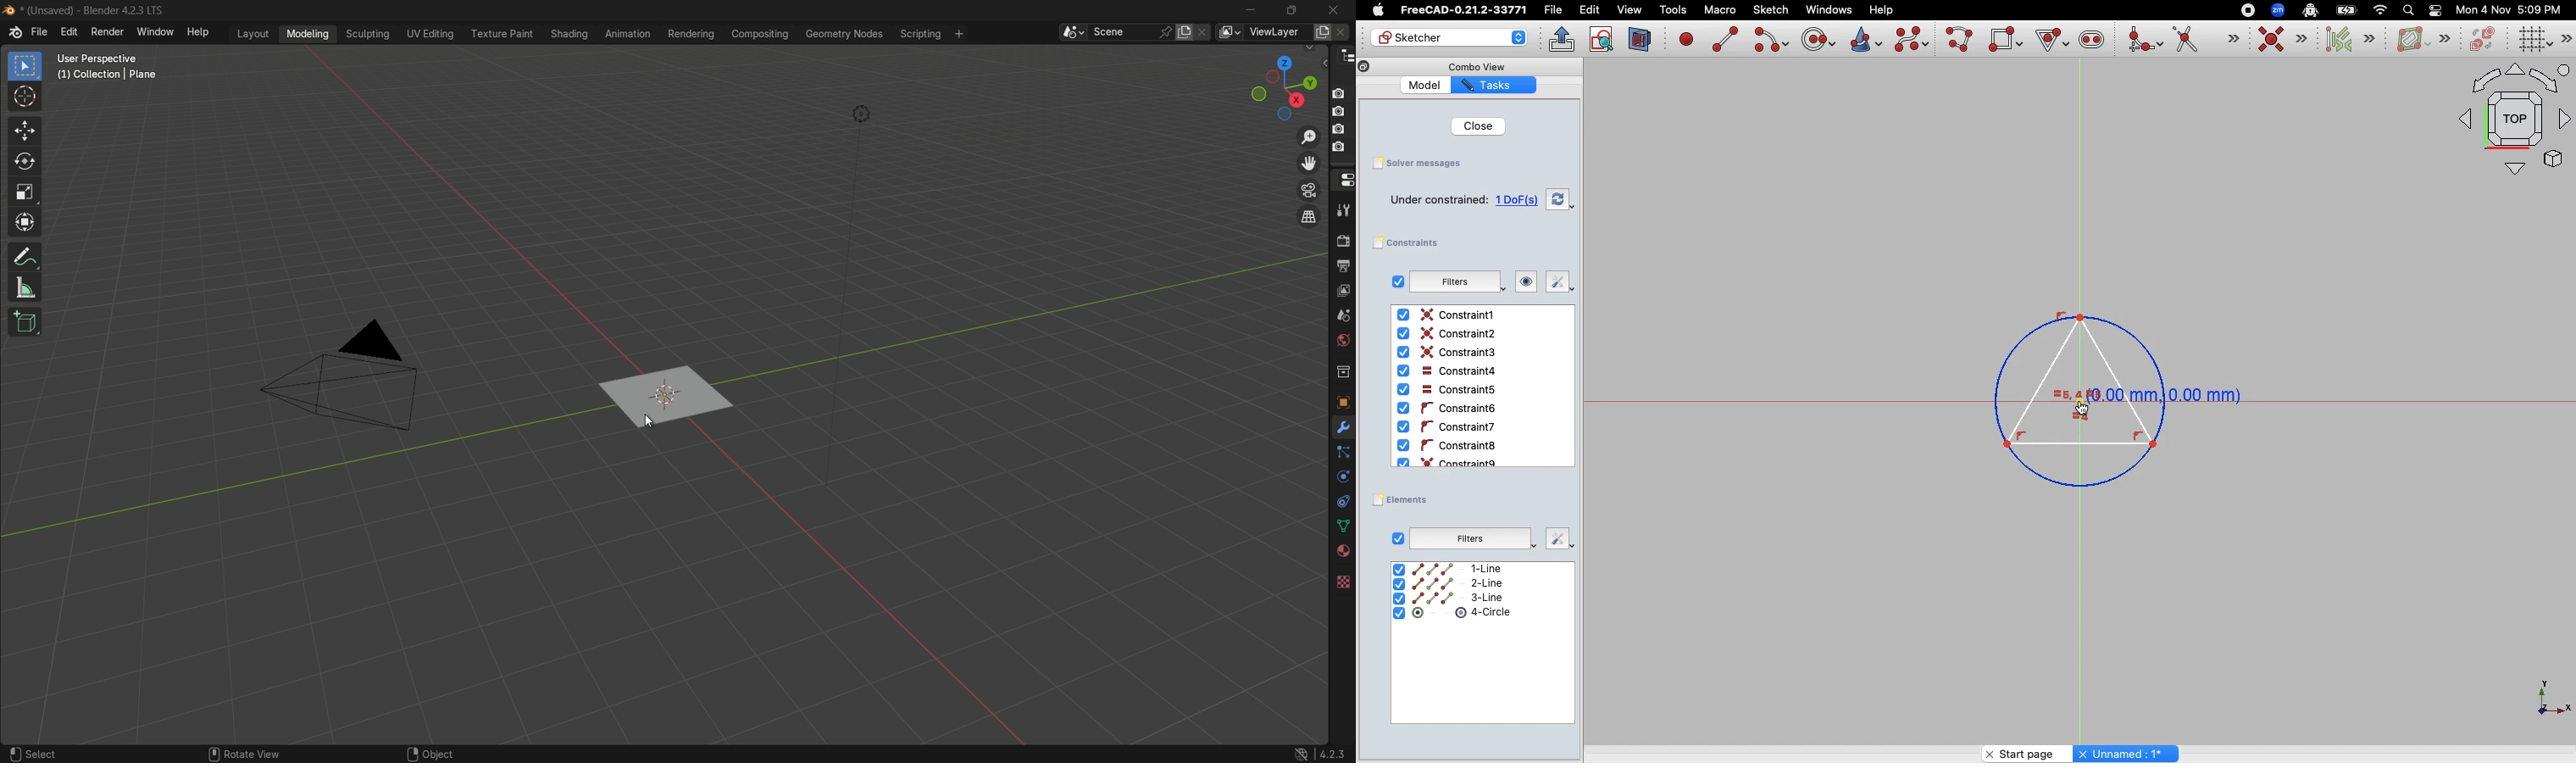 This screenshot has height=784, width=2576. I want to click on Windows, so click(1829, 10).